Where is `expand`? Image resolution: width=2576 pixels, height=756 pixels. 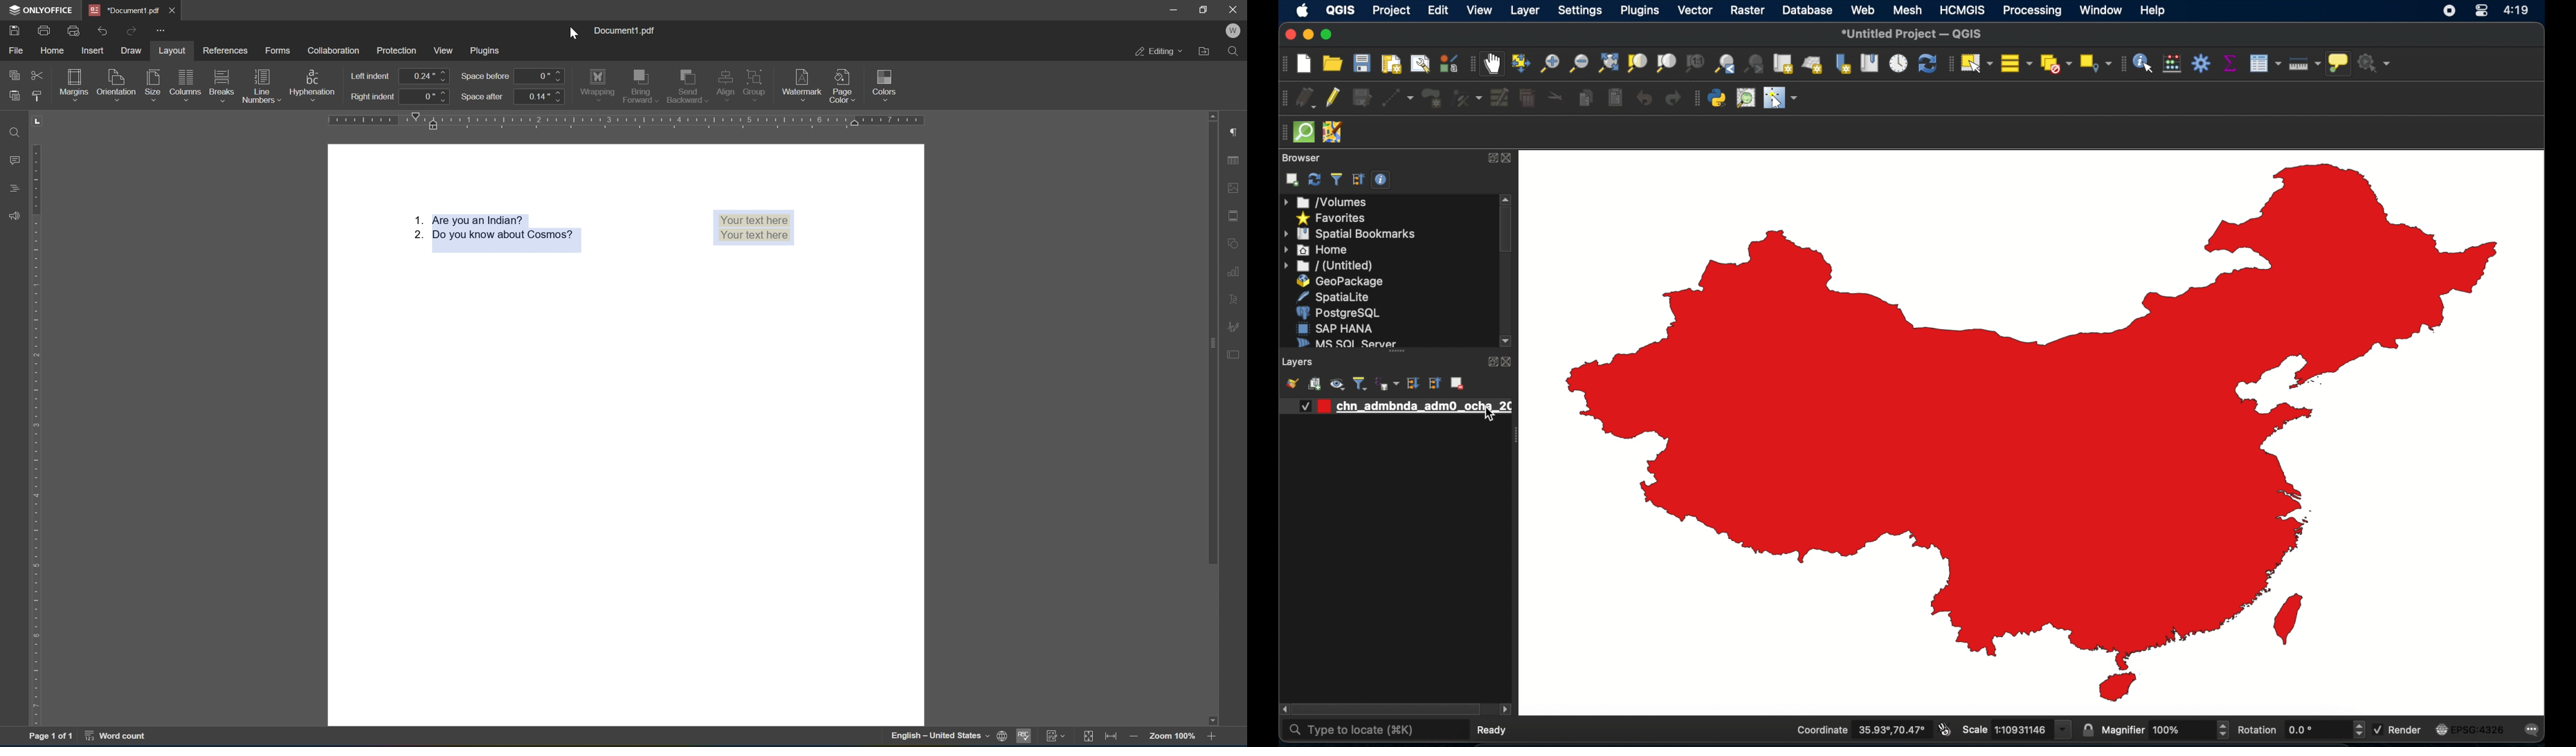 expand is located at coordinates (1491, 159).